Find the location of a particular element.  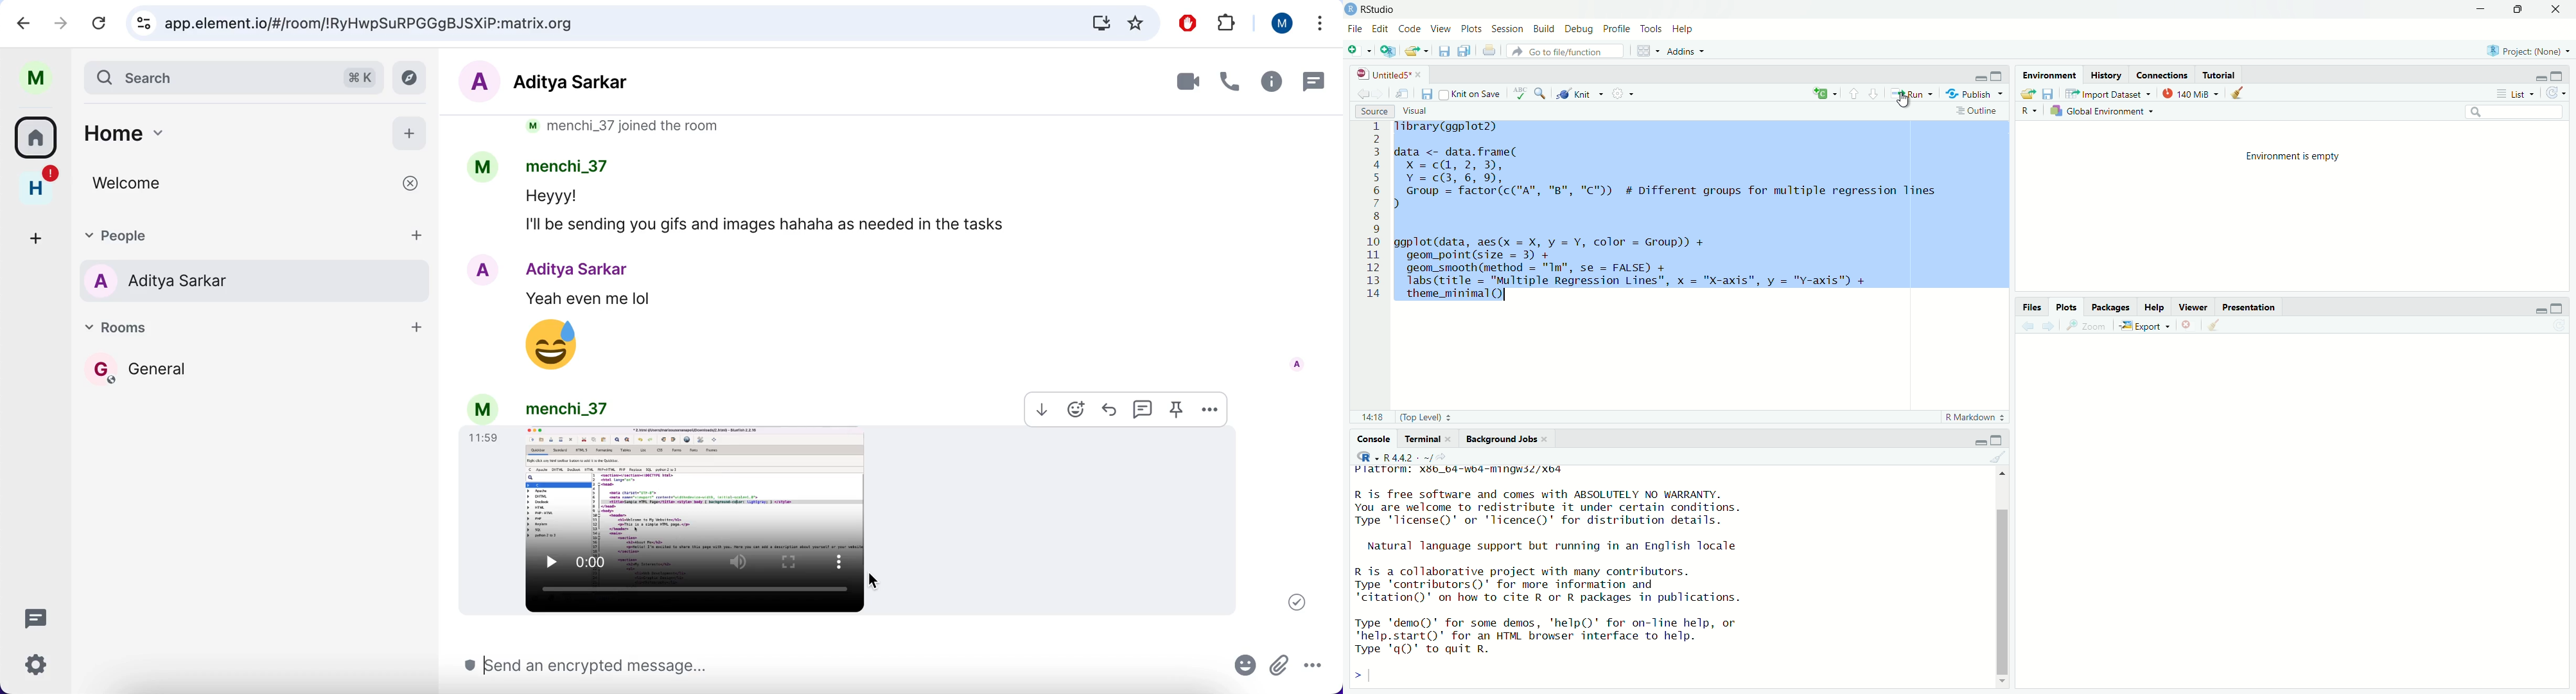

abc is located at coordinates (1518, 93).